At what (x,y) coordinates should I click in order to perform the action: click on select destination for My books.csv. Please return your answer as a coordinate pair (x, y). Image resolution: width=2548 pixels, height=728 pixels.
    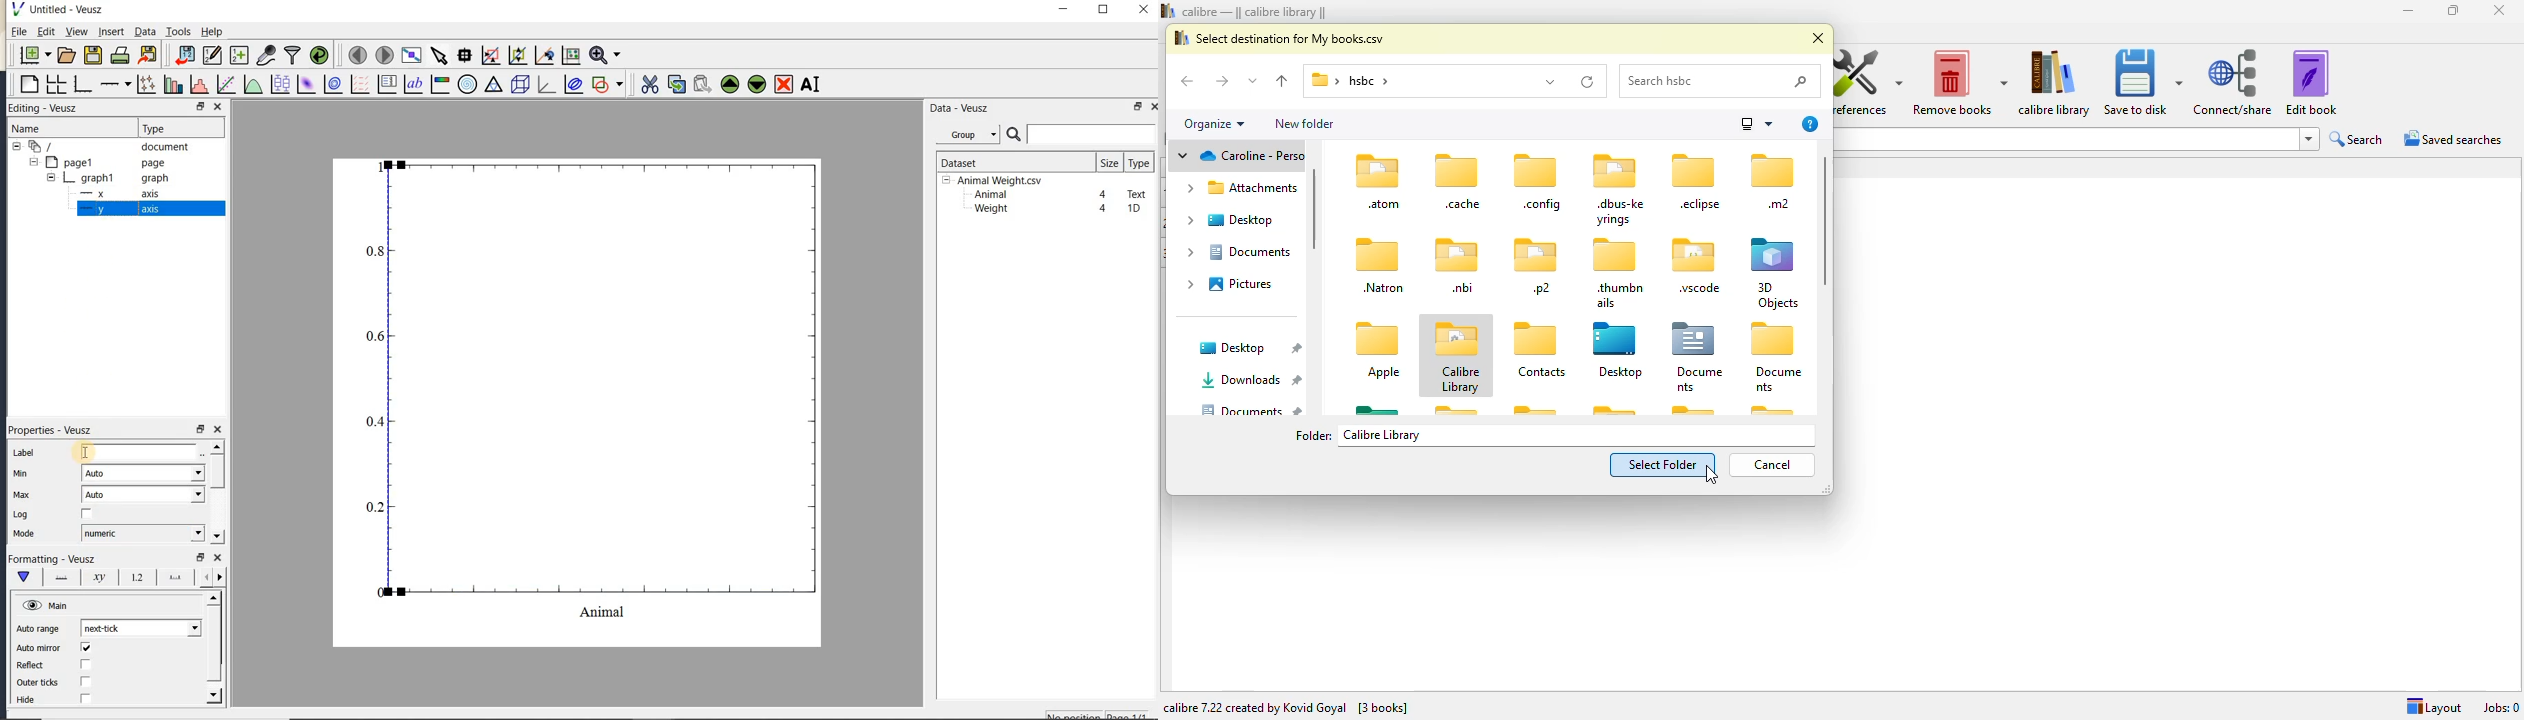
    Looking at the image, I should click on (1280, 36).